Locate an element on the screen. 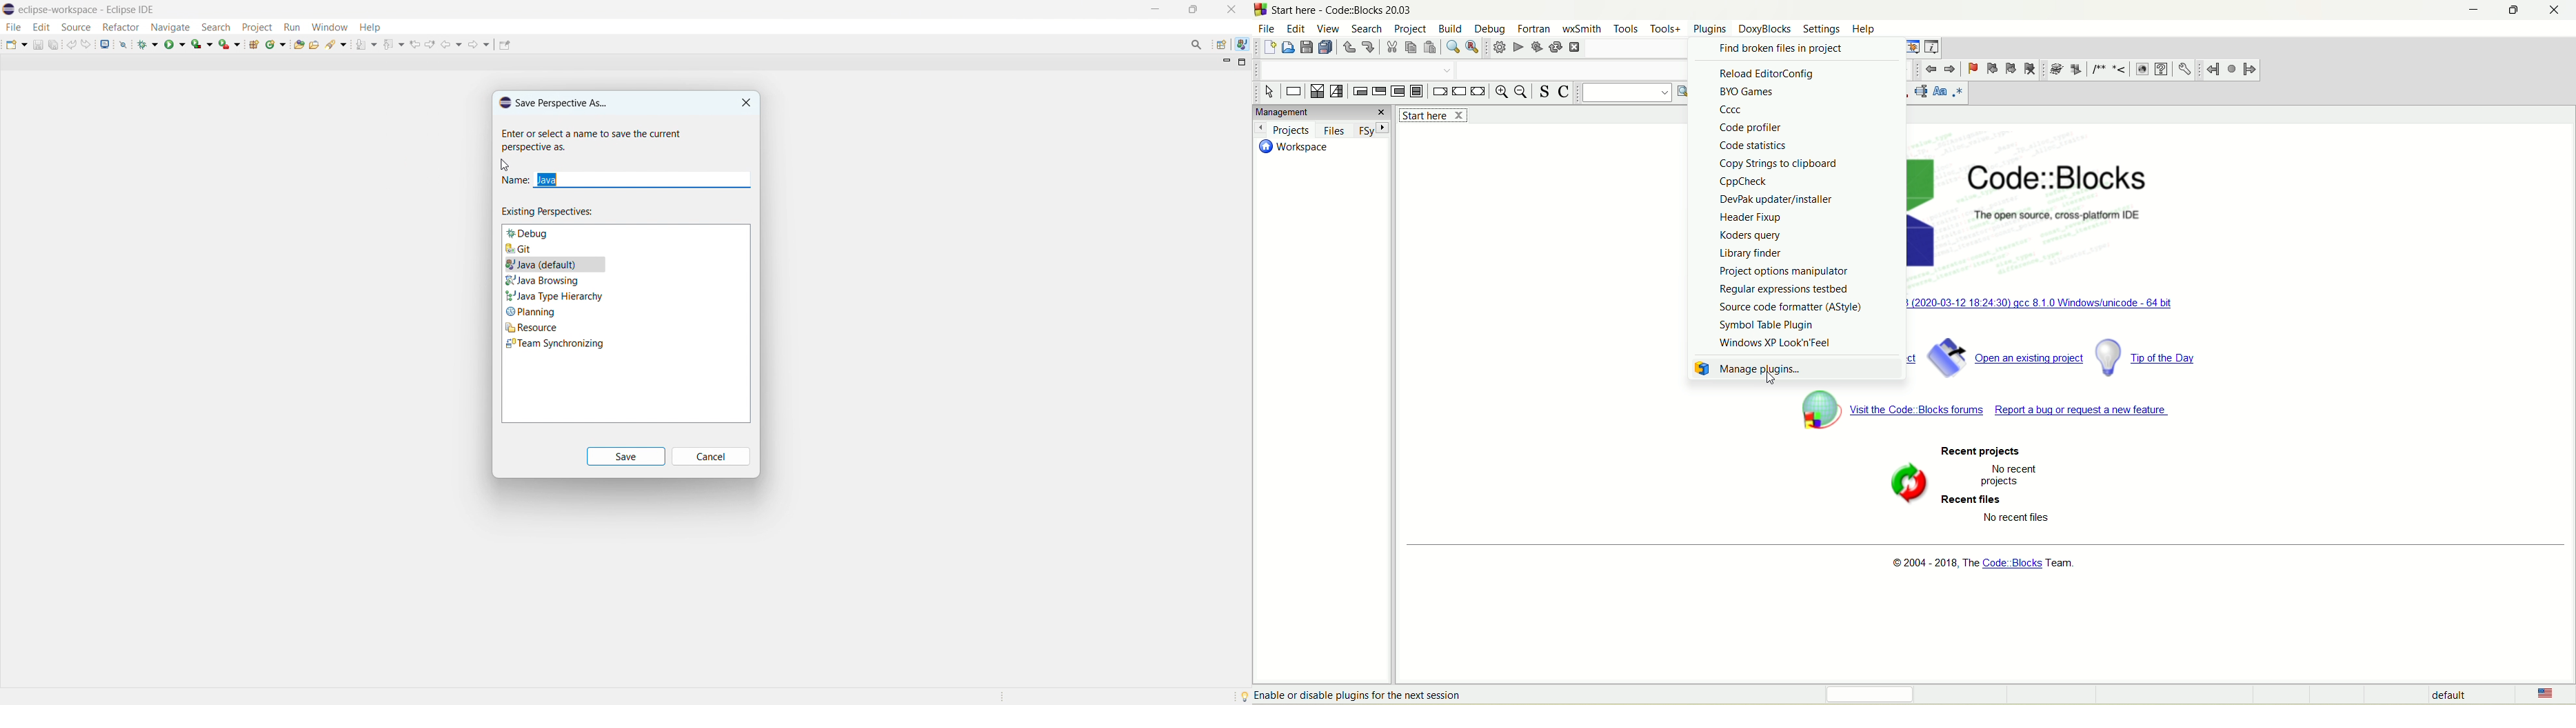 The image size is (2576, 728). help is located at coordinates (371, 27).